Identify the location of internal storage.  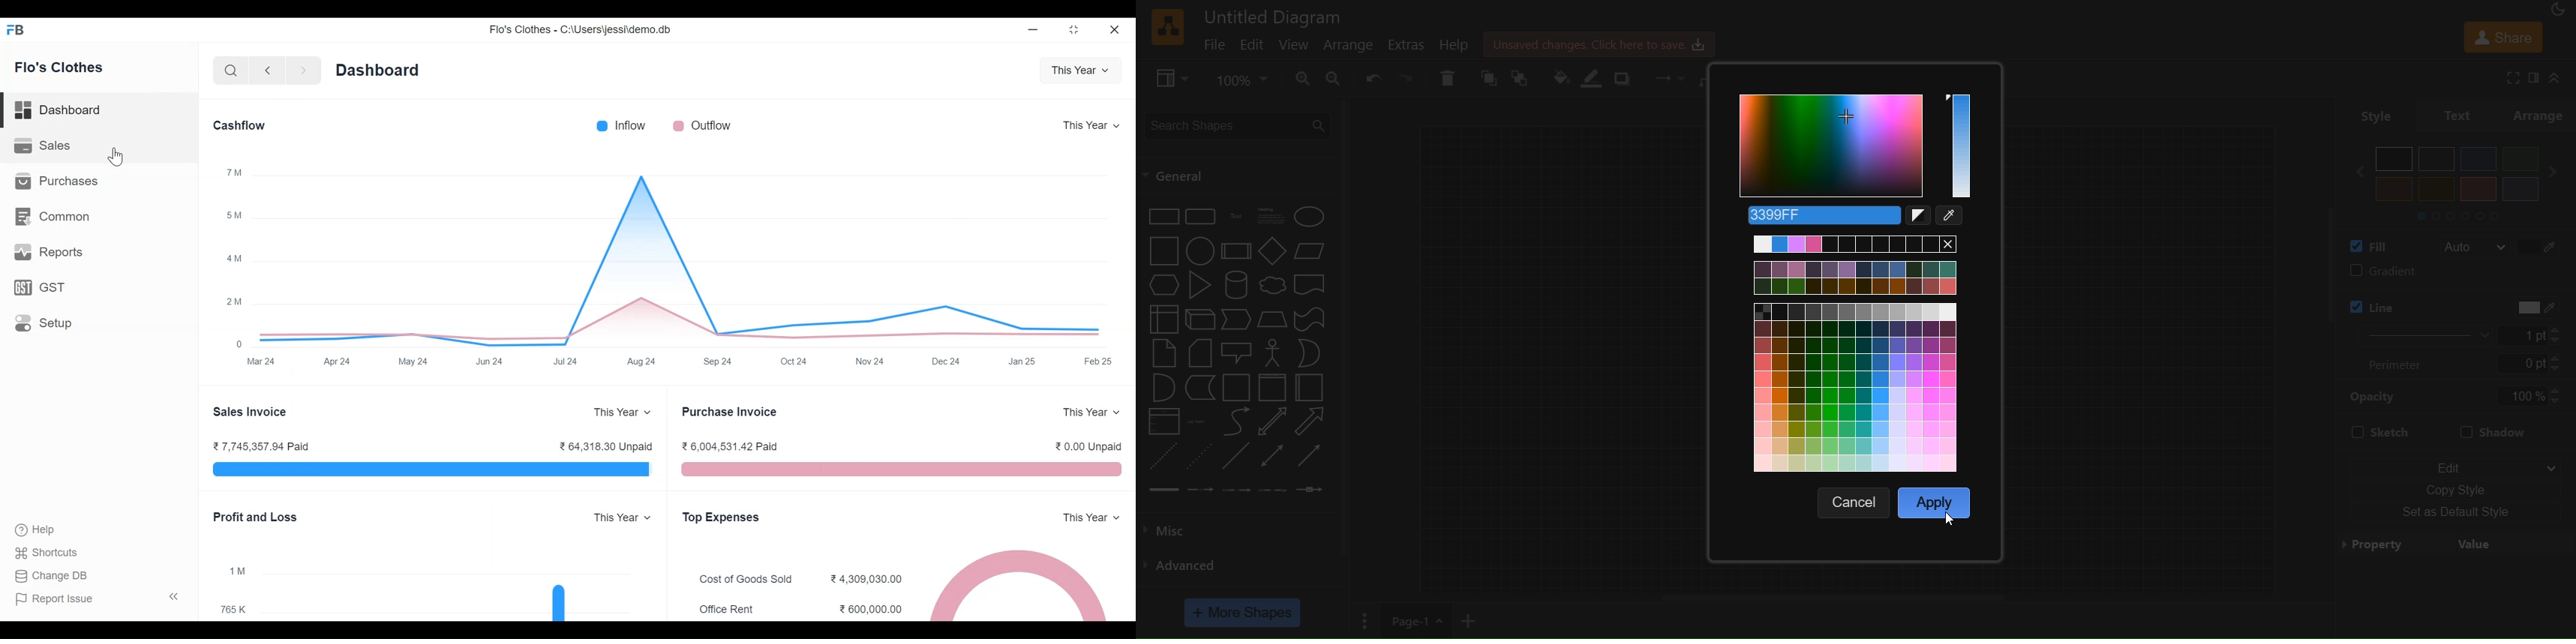
(1162, 318).